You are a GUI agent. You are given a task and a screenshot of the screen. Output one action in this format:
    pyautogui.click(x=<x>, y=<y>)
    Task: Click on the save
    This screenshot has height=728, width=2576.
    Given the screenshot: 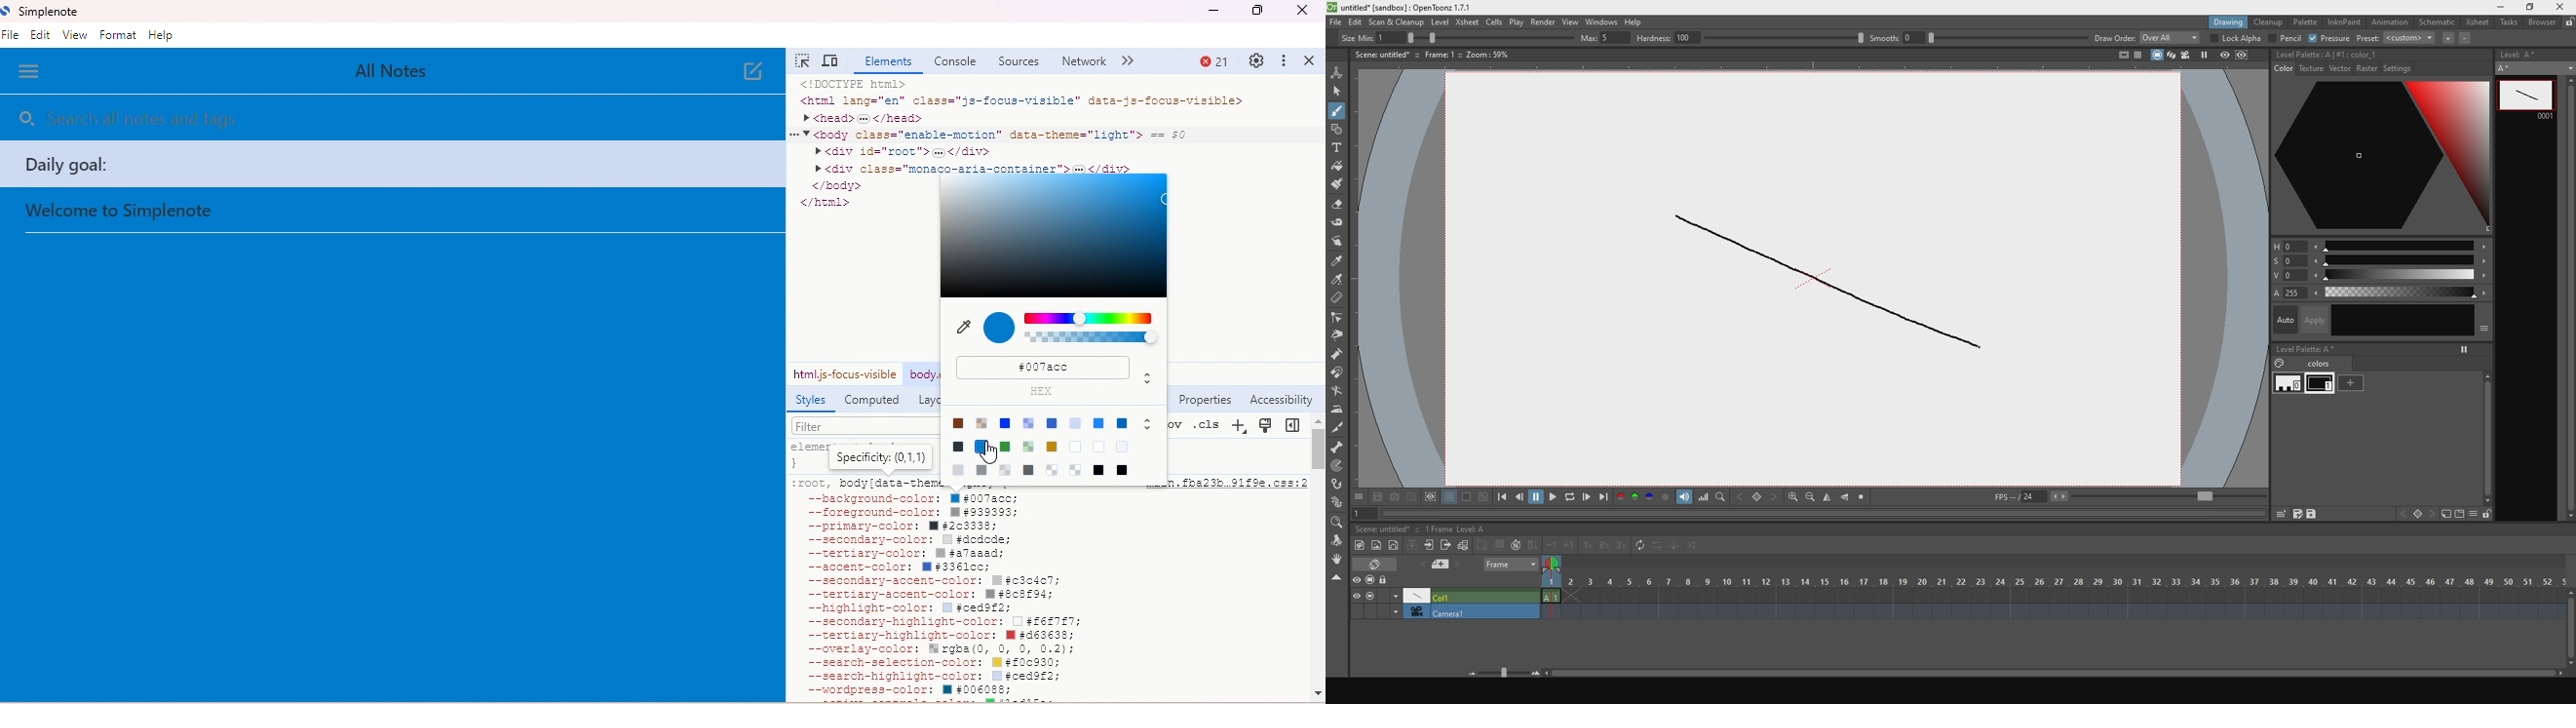 What is the action you would take?
    pyautogui.click(x=1377, y=497)
    